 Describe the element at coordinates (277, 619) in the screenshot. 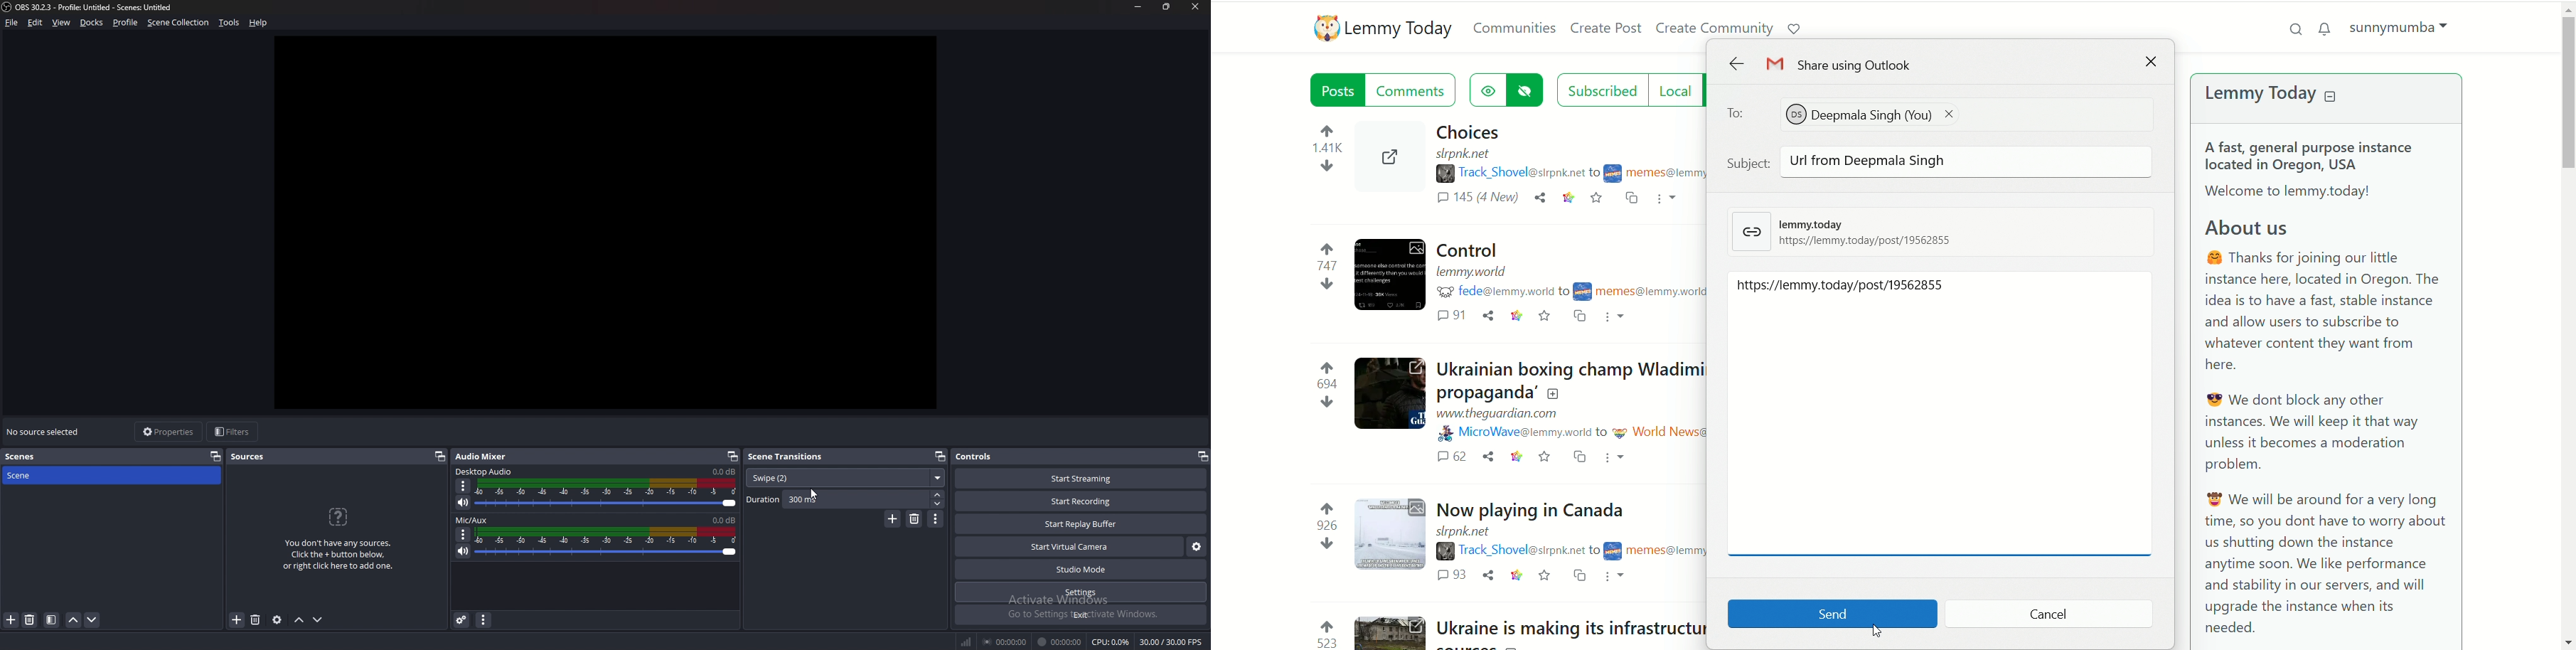

I see `source properties` at that location.